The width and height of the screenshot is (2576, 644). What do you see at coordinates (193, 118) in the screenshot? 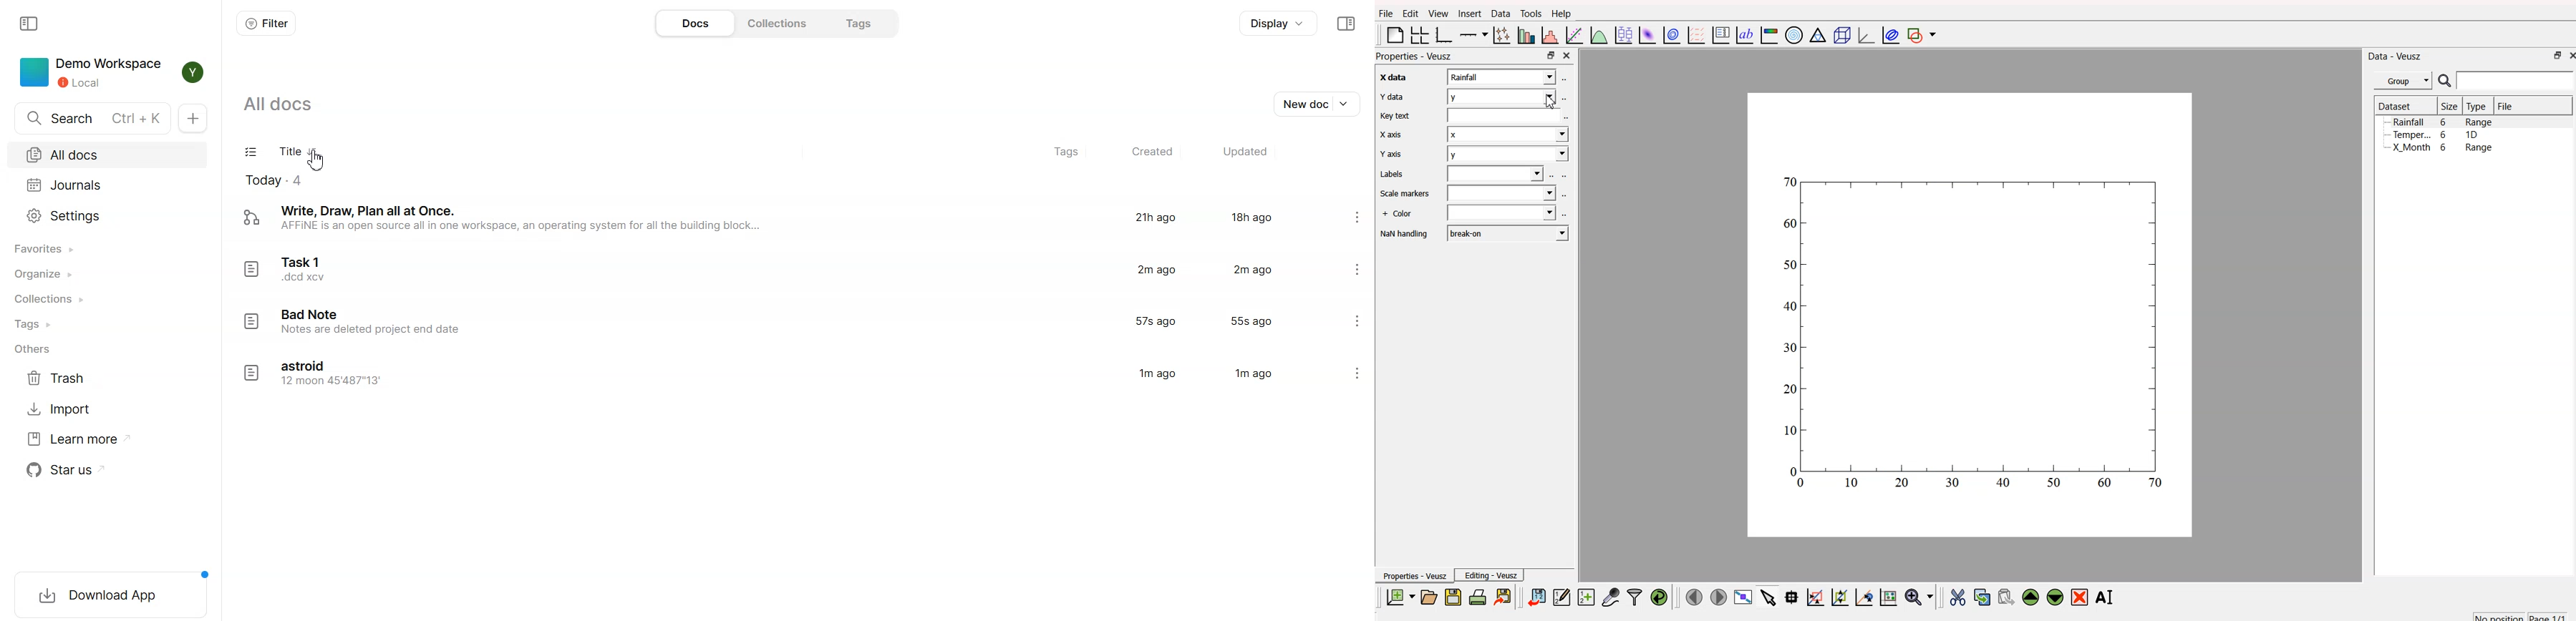
I see `New Doc` at bounding box center [193, 118].